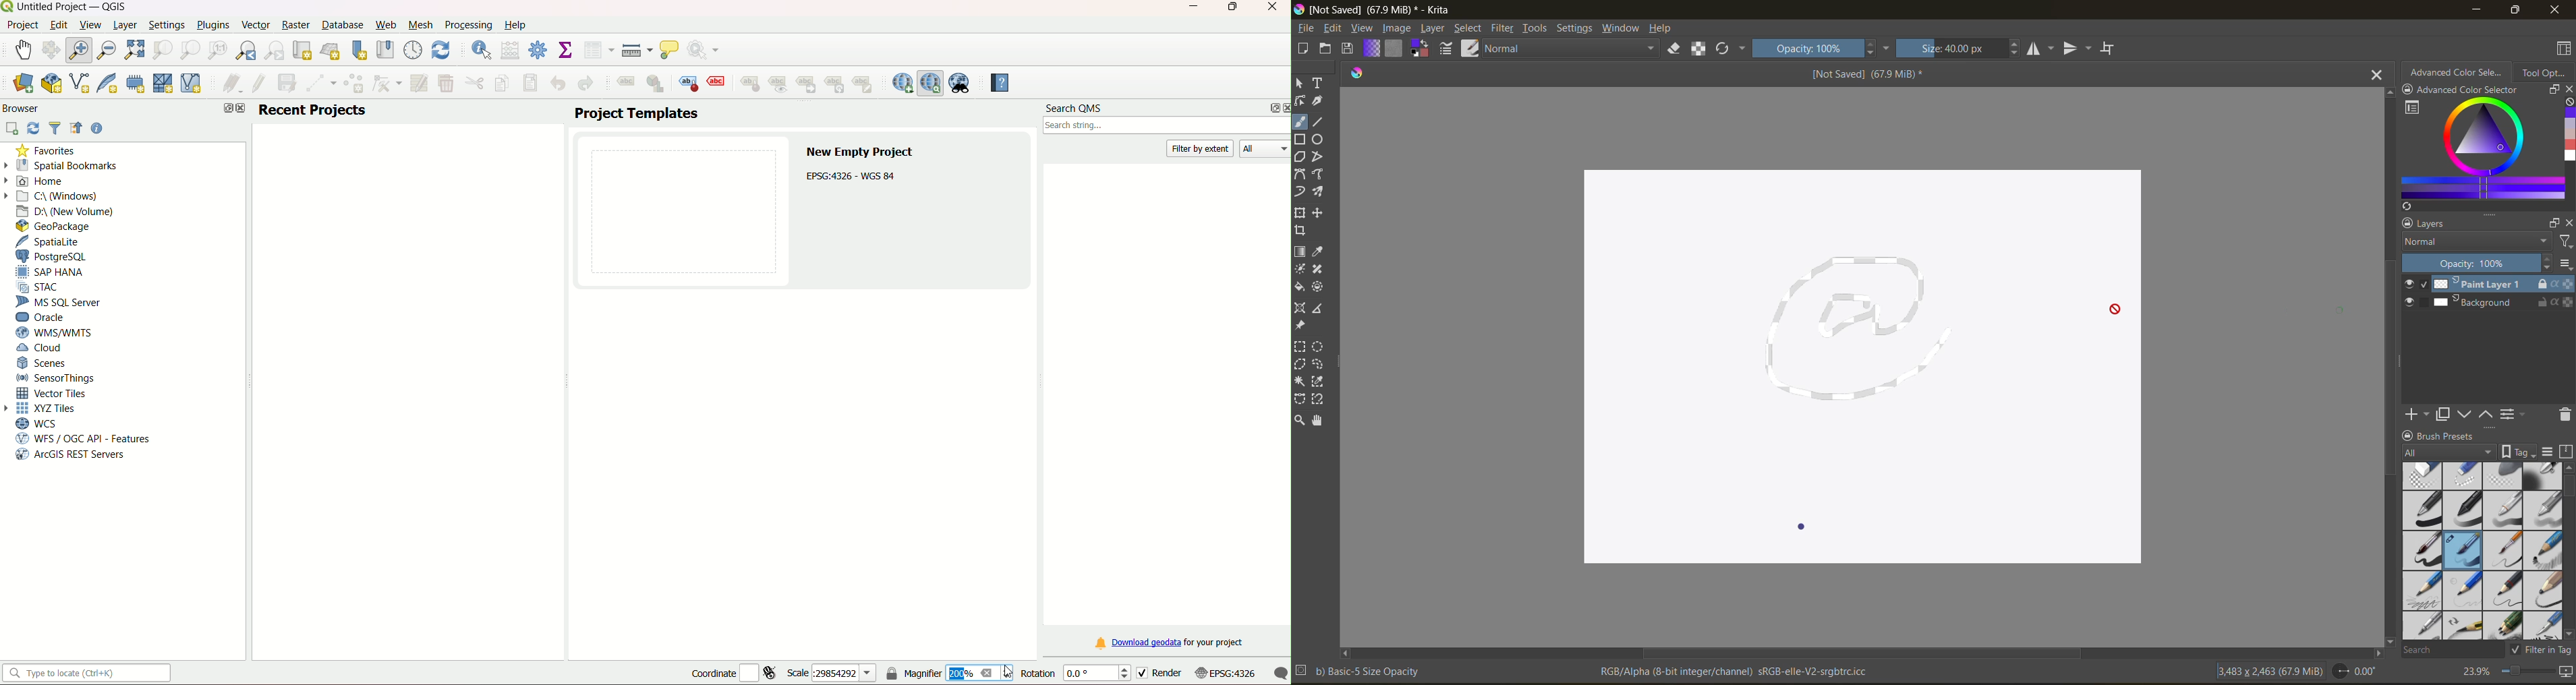 The width and height of the screenshot is (2576, 700). I want to click on pencils, so click(2504, 626).